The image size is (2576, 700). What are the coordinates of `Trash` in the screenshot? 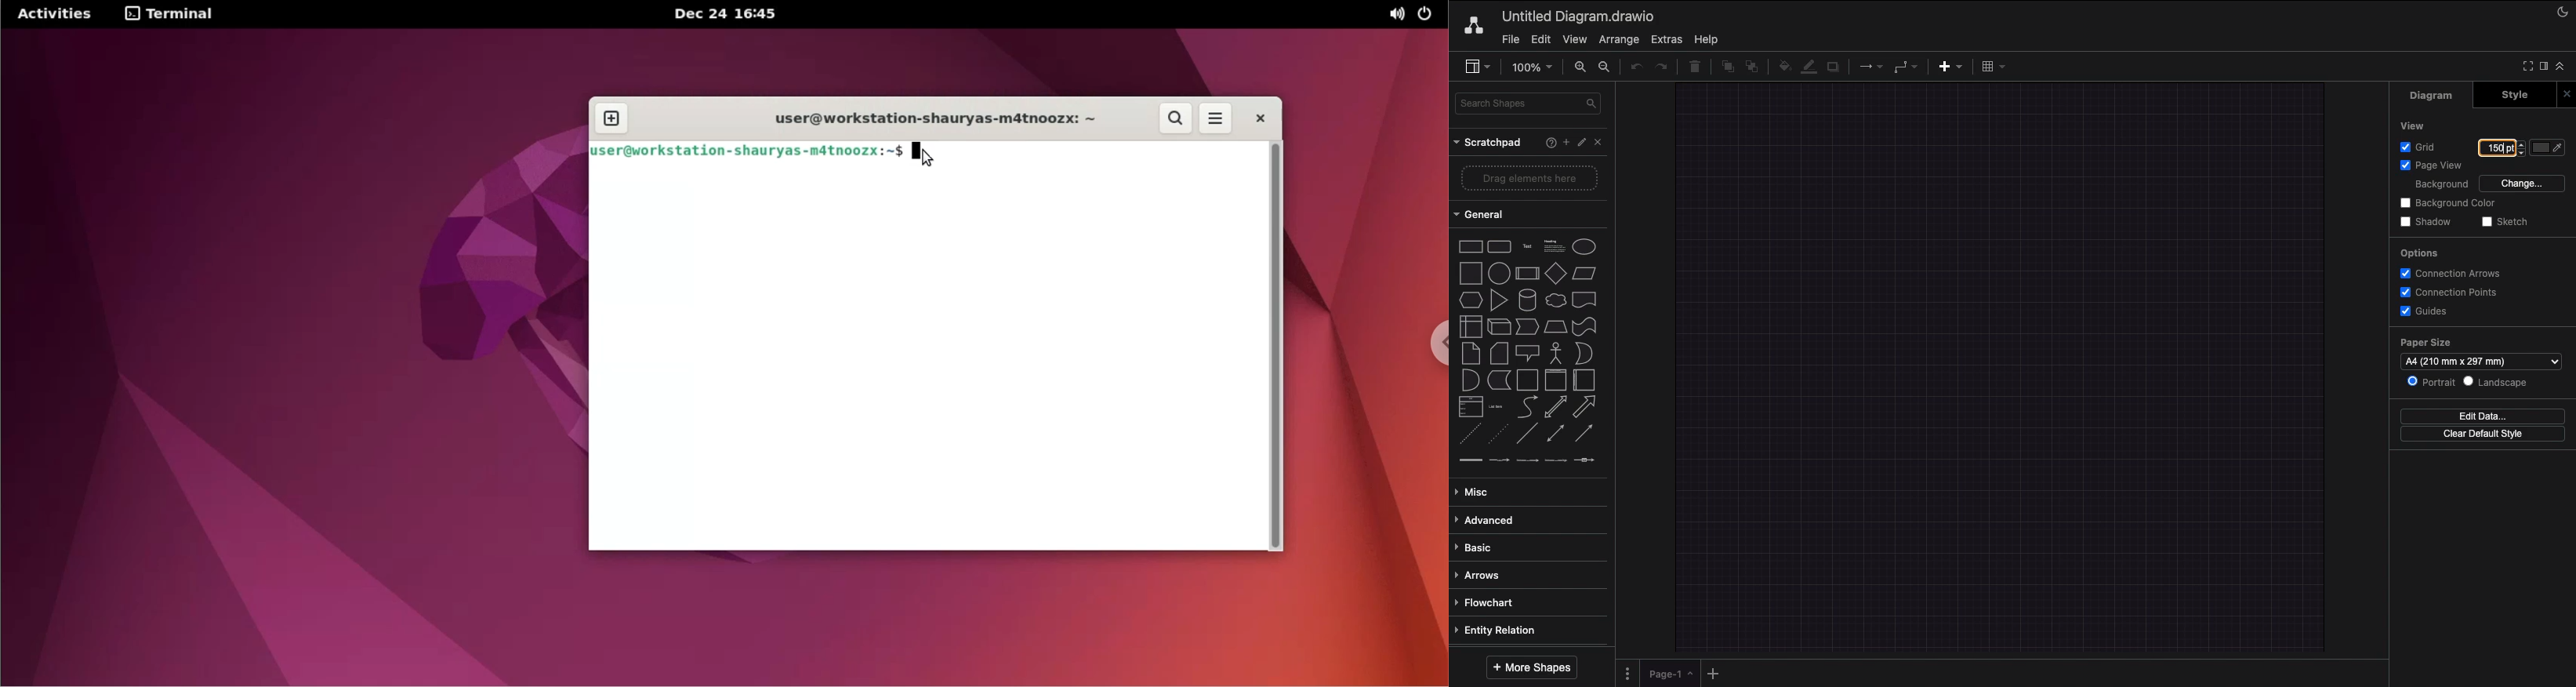 It's located at (1695, 68).